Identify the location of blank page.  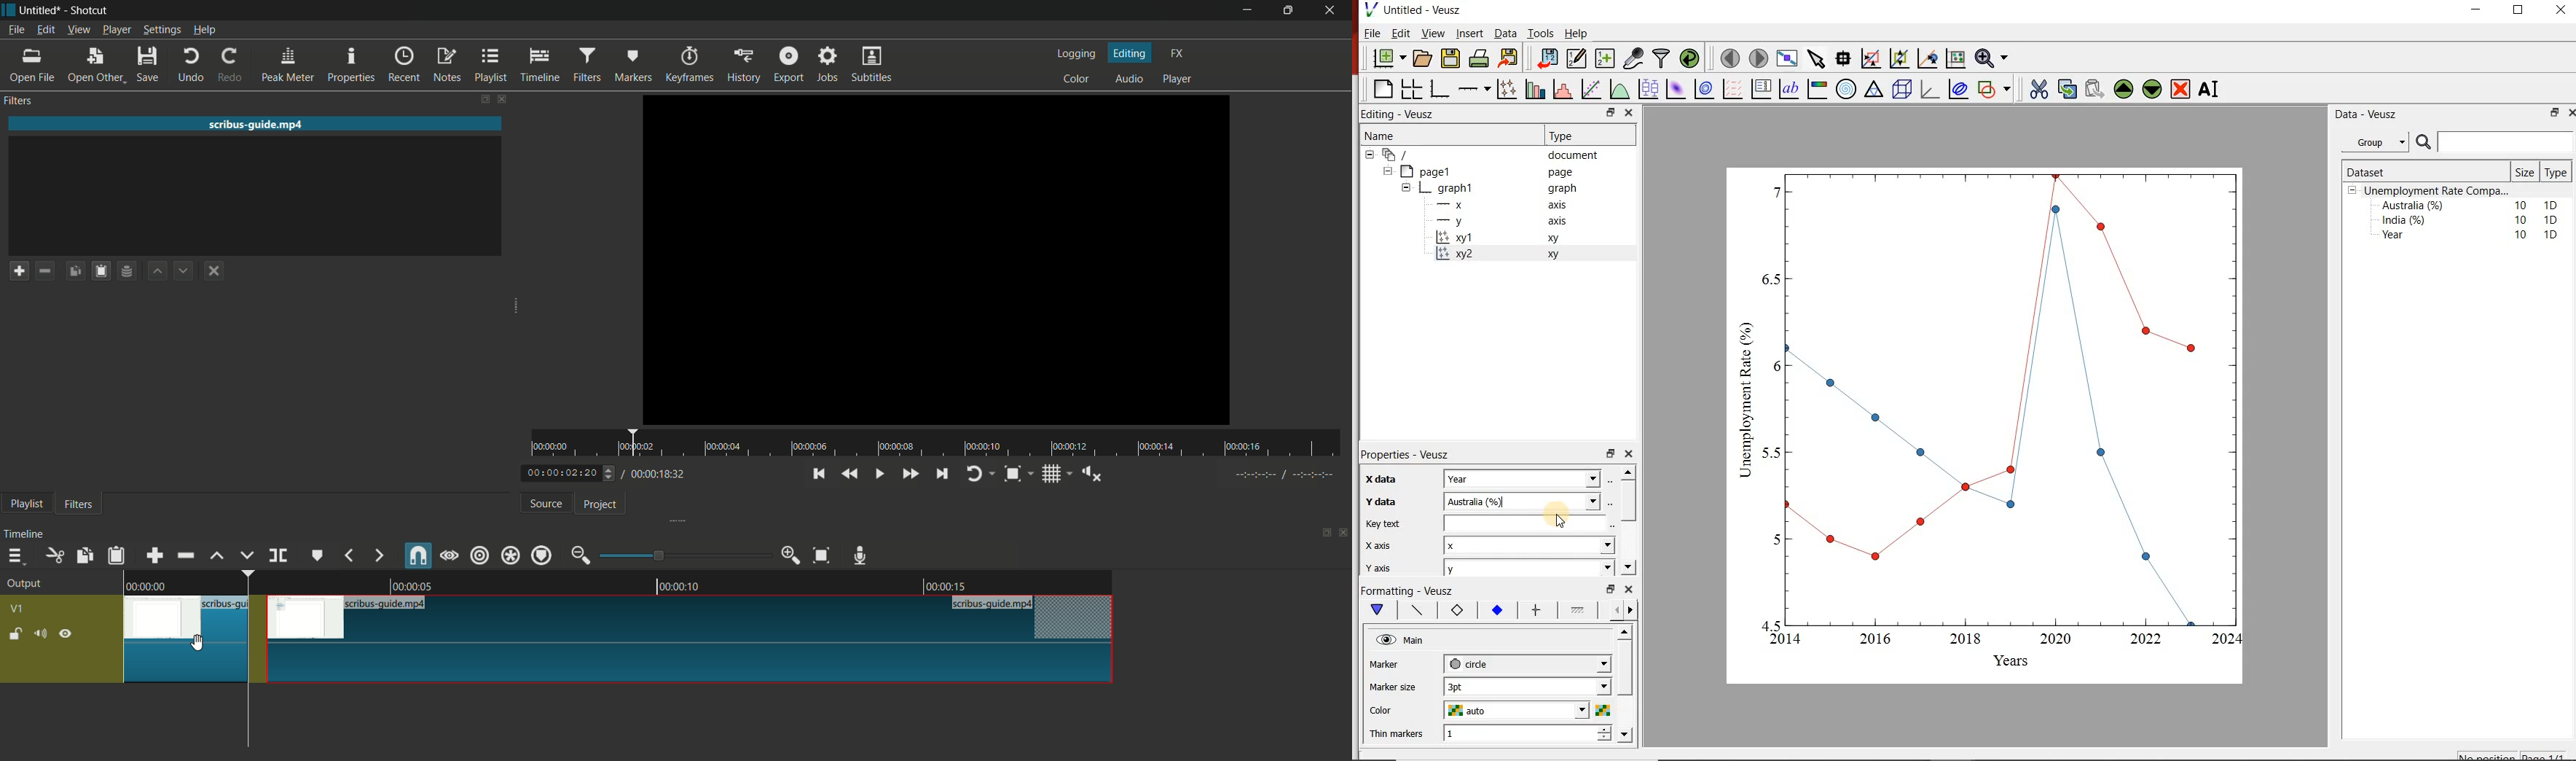
(1382, 87).